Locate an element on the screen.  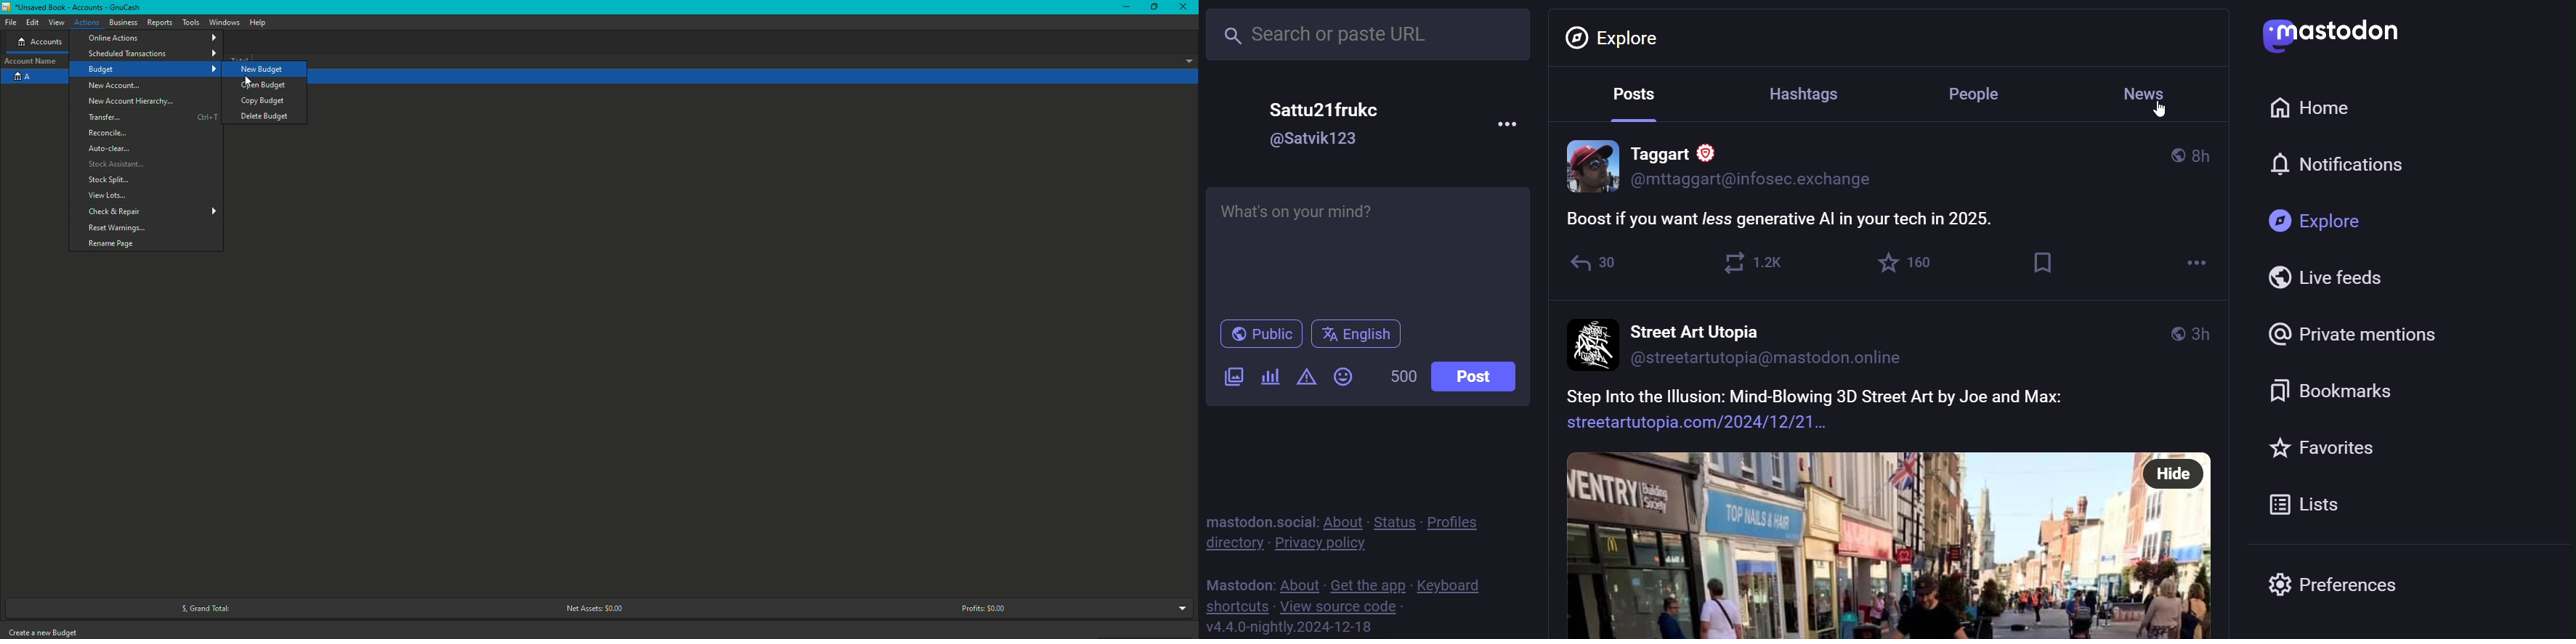
content warning is located at coordinates (1305, 376).